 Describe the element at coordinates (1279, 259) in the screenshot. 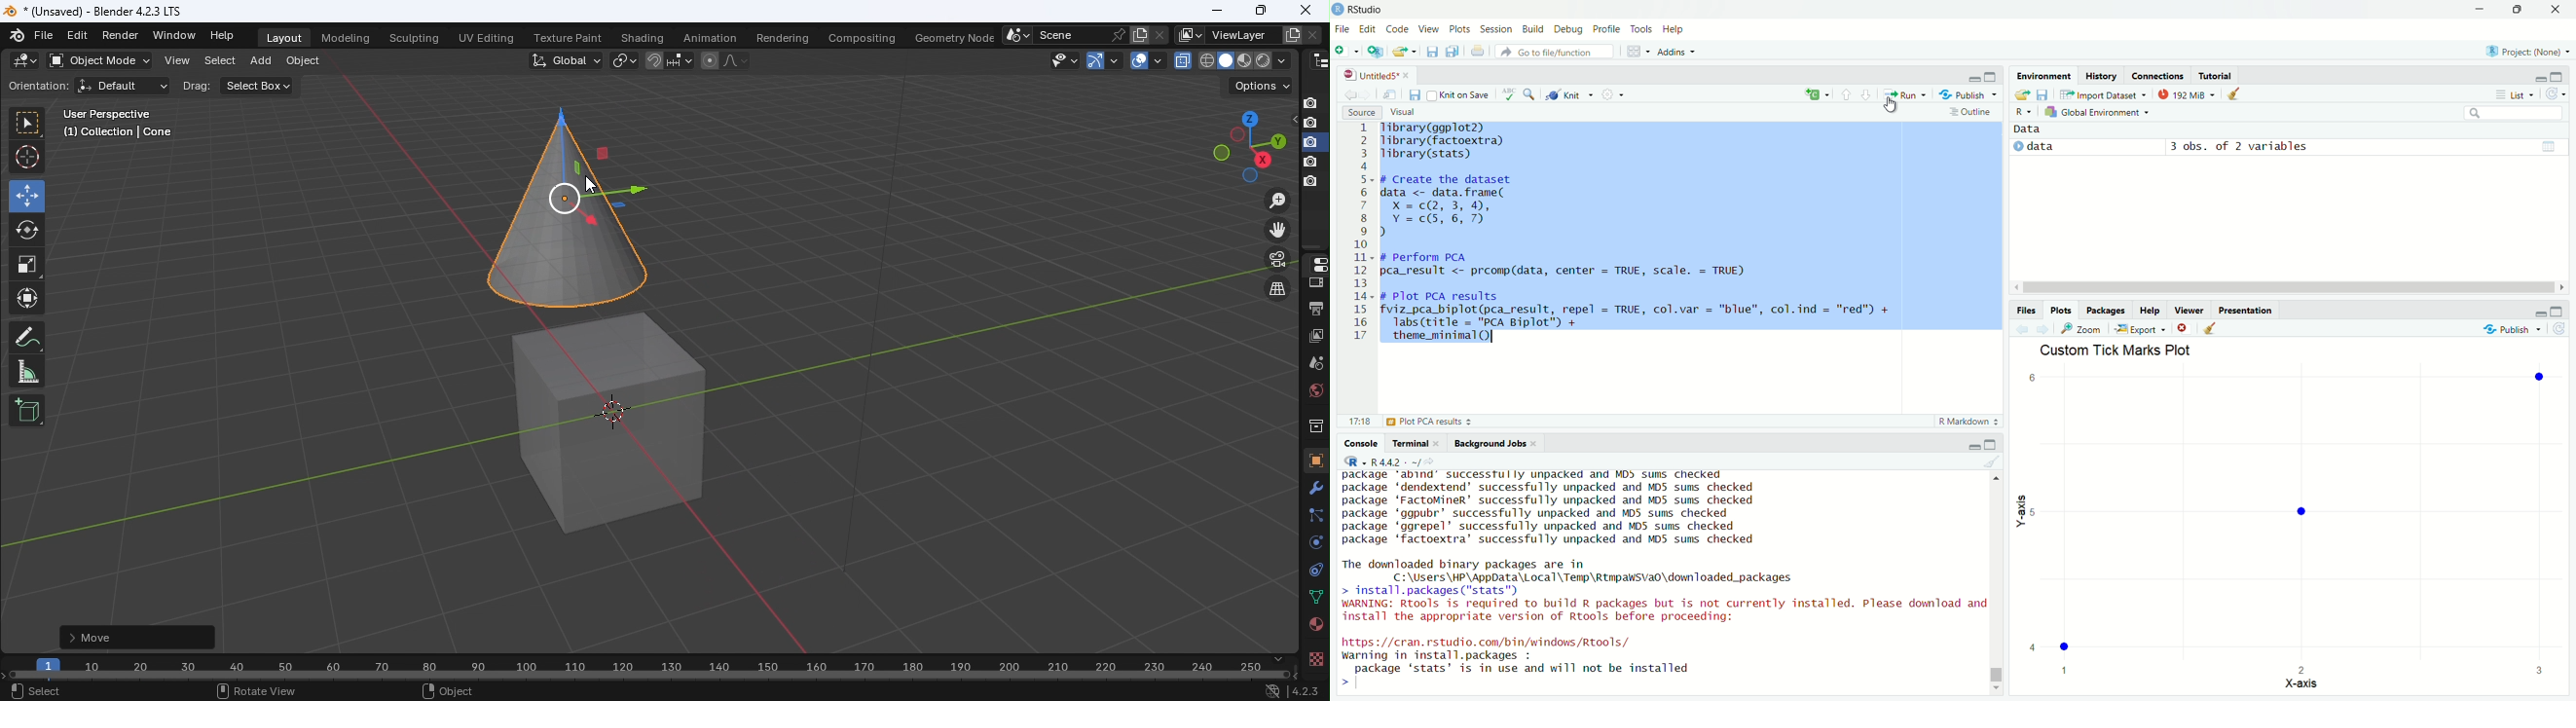

I see `Toggle the camera view` at that location.